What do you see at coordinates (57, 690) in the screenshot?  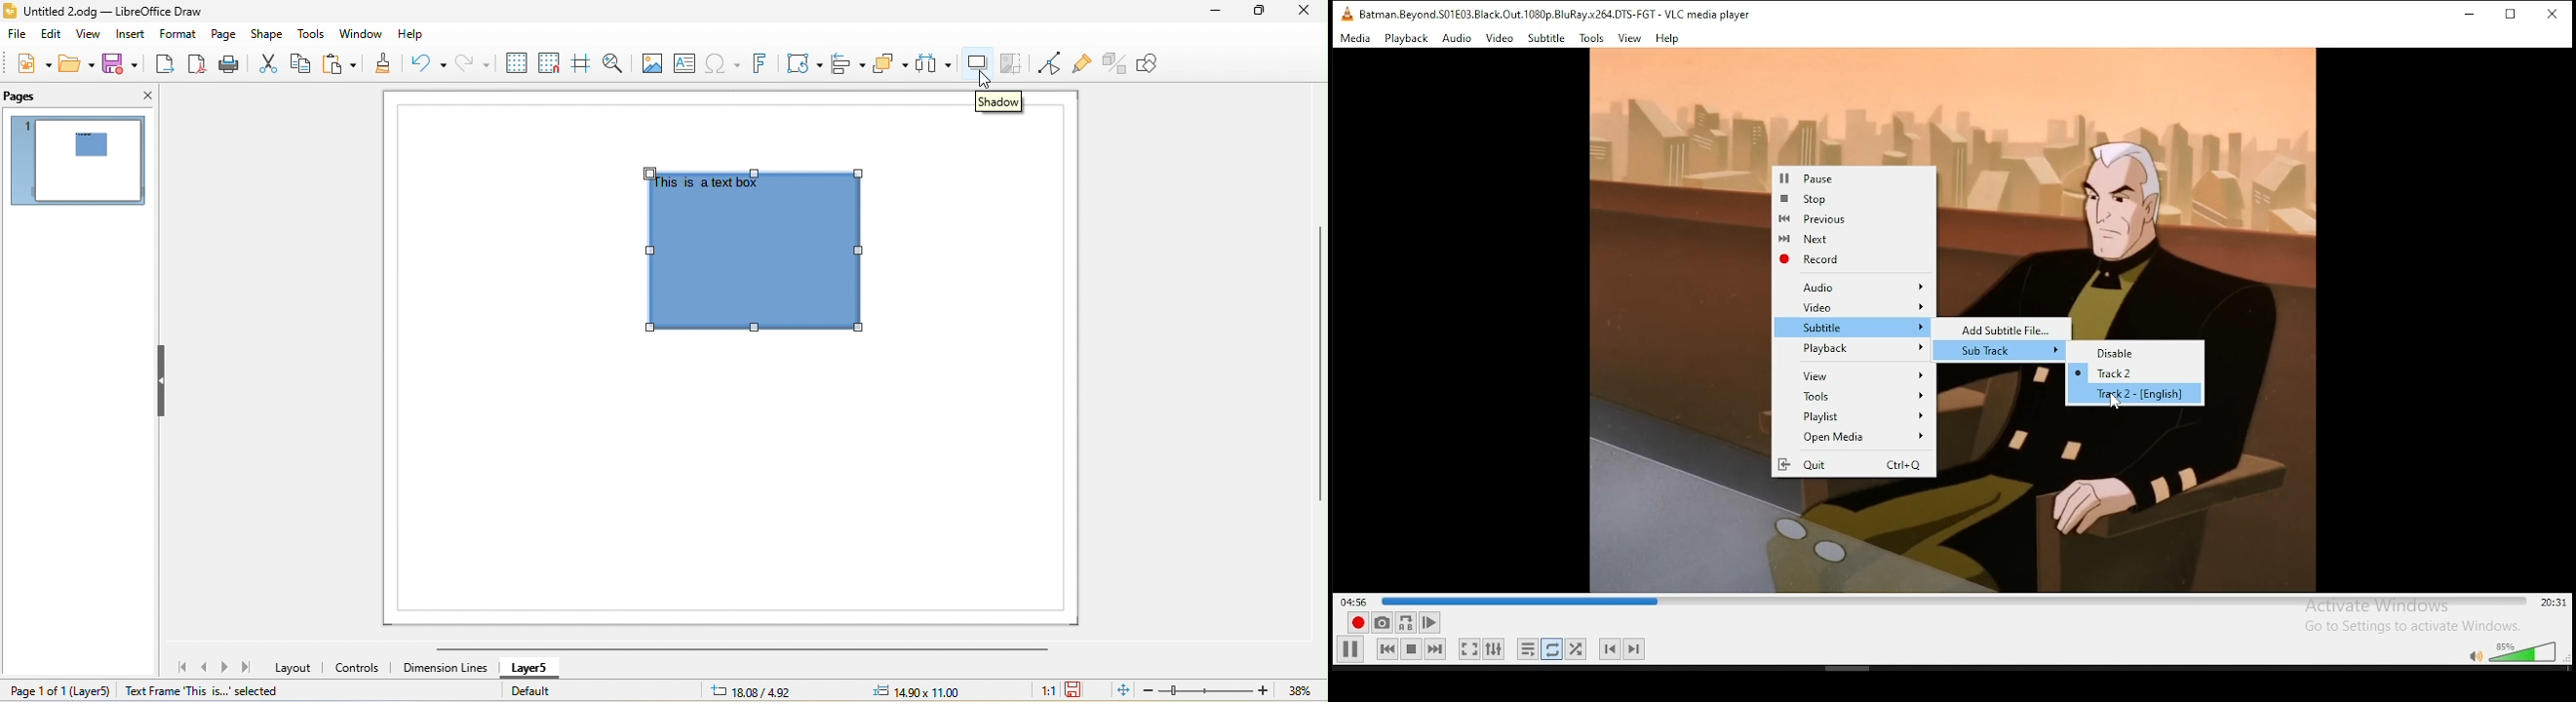 I see `page 1 of 1` at bounding box center [57, 690].